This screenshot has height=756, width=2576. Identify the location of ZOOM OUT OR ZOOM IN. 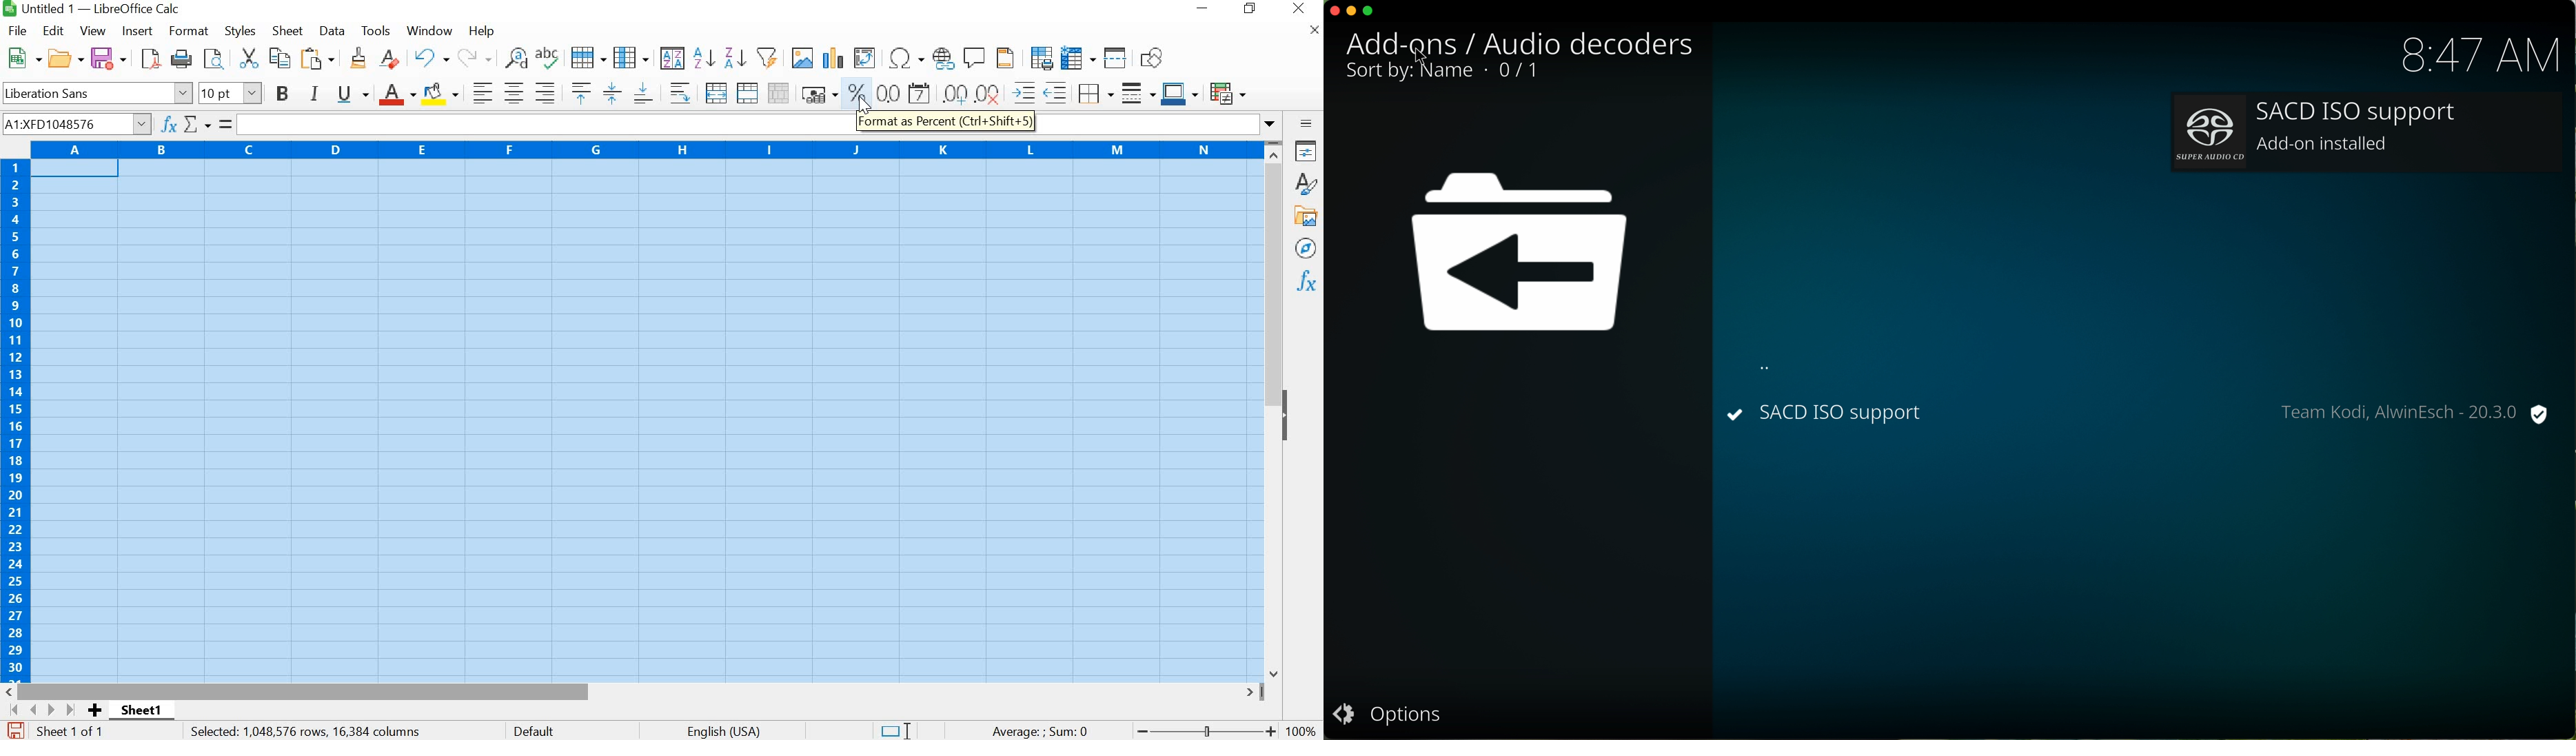
(1208, 730).